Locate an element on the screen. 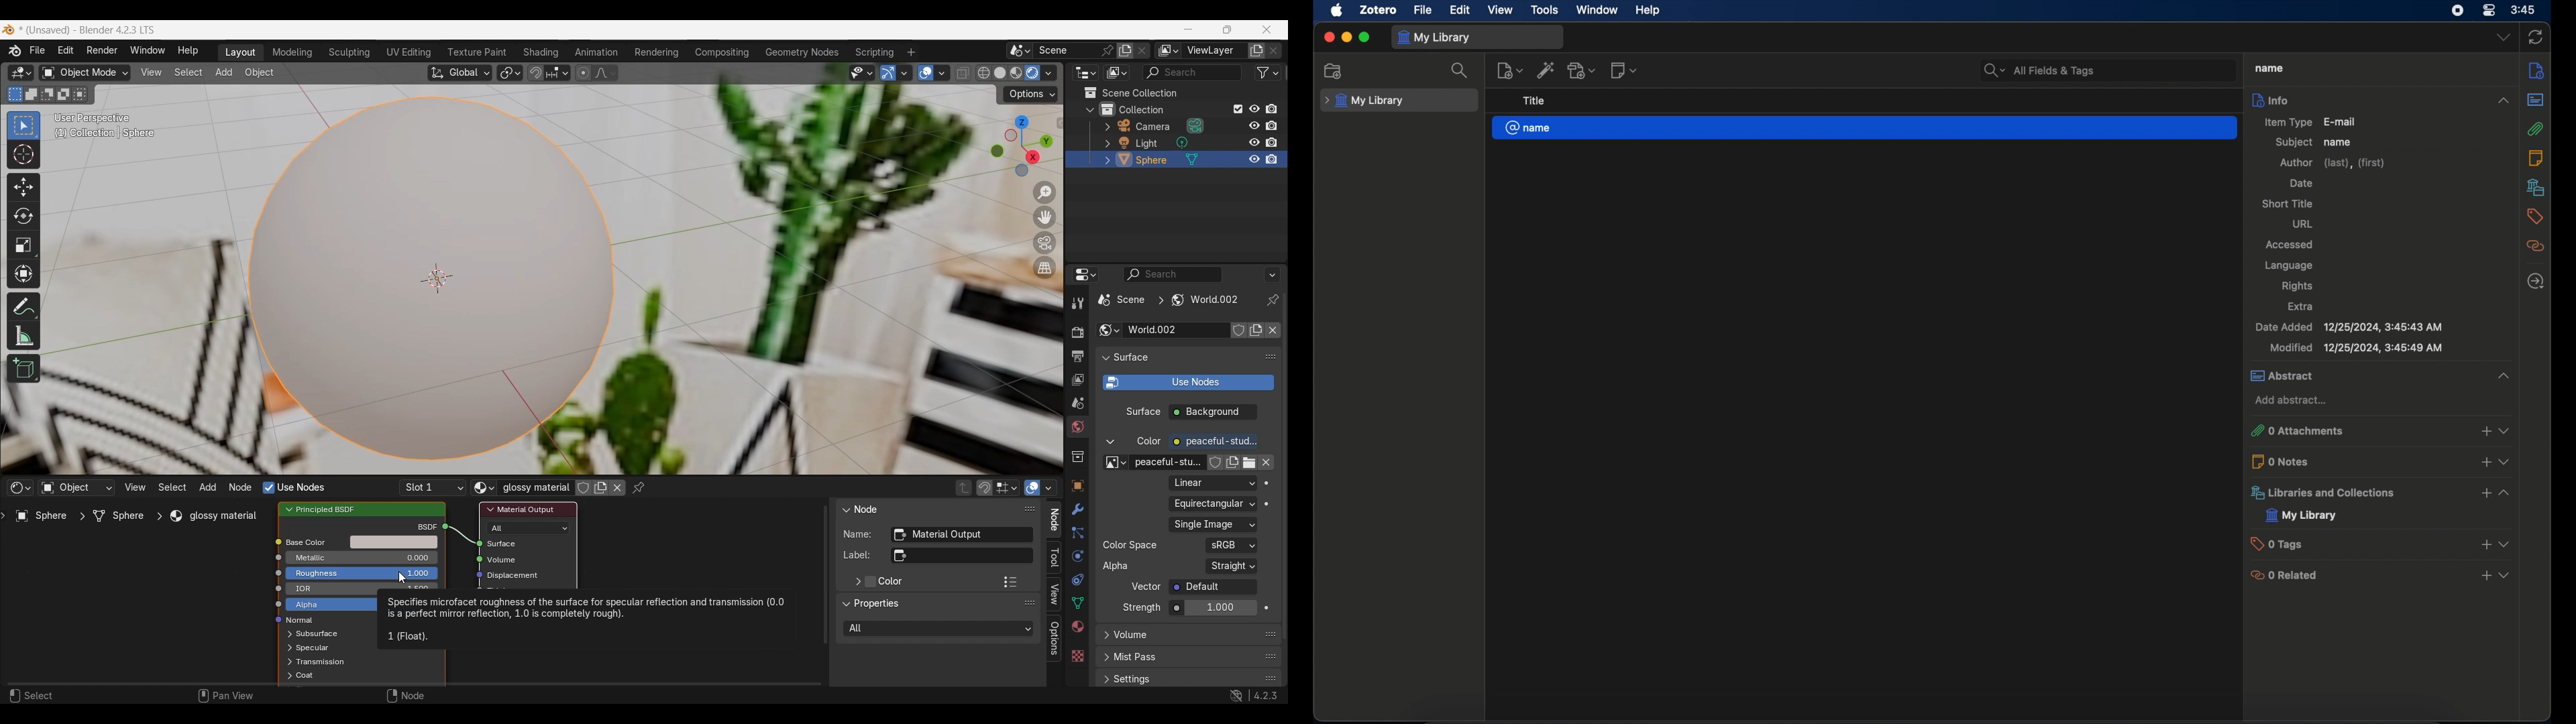 Image resolution: width=2576 pixels, height=728 pixels. date added is located at coordinates (2349, 327).